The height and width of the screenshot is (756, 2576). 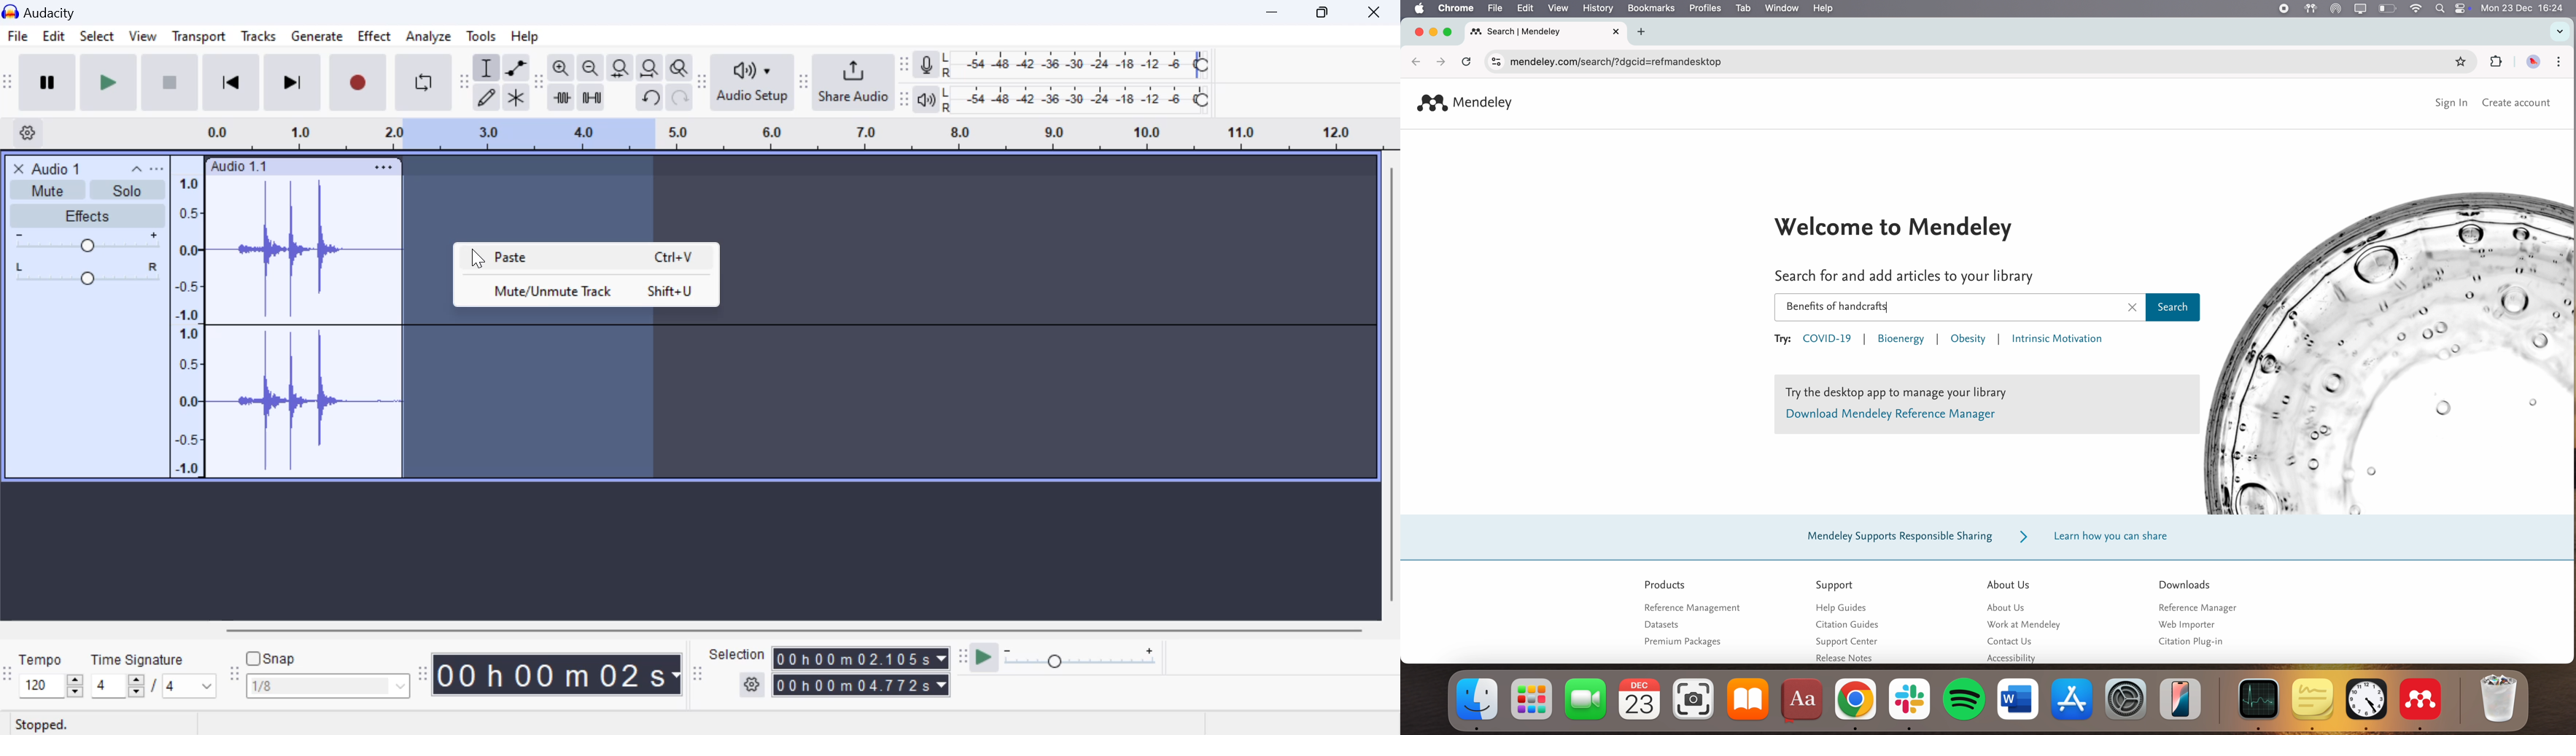 I want to click on open menu, so click(x=157, y=168).